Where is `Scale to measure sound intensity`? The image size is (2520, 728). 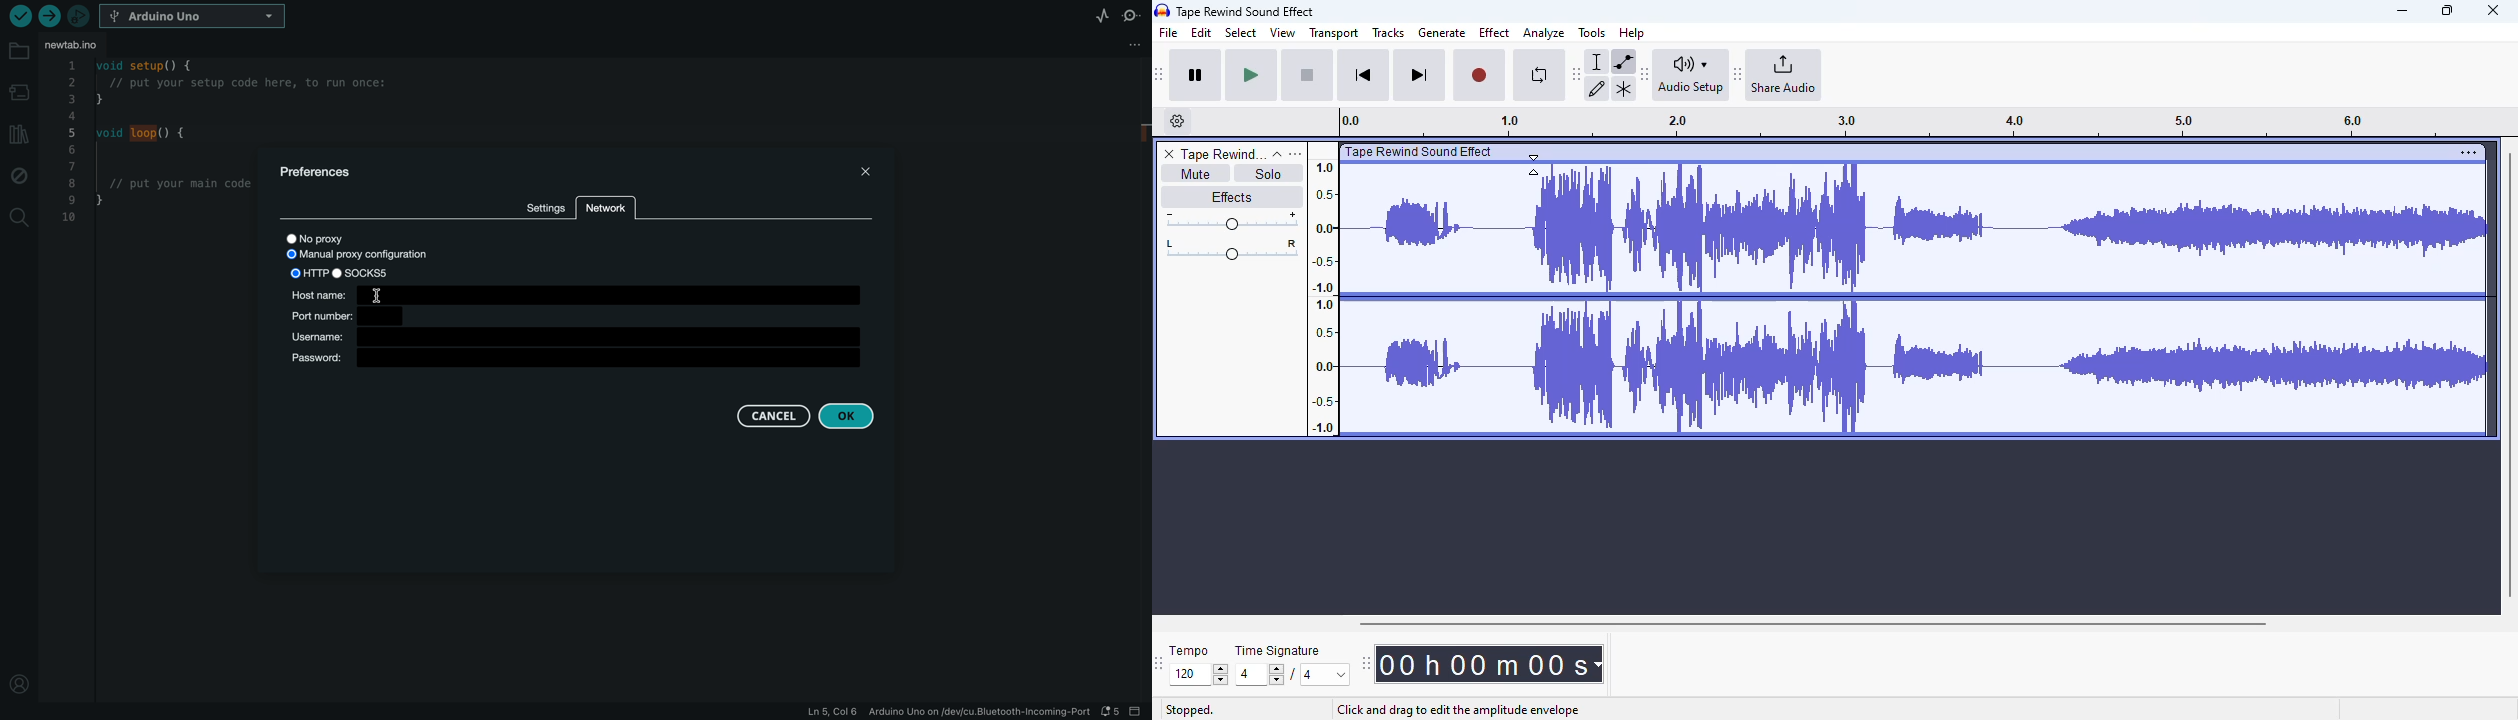
Scale to measure sound intensity is located at coordinates (1324, 296).